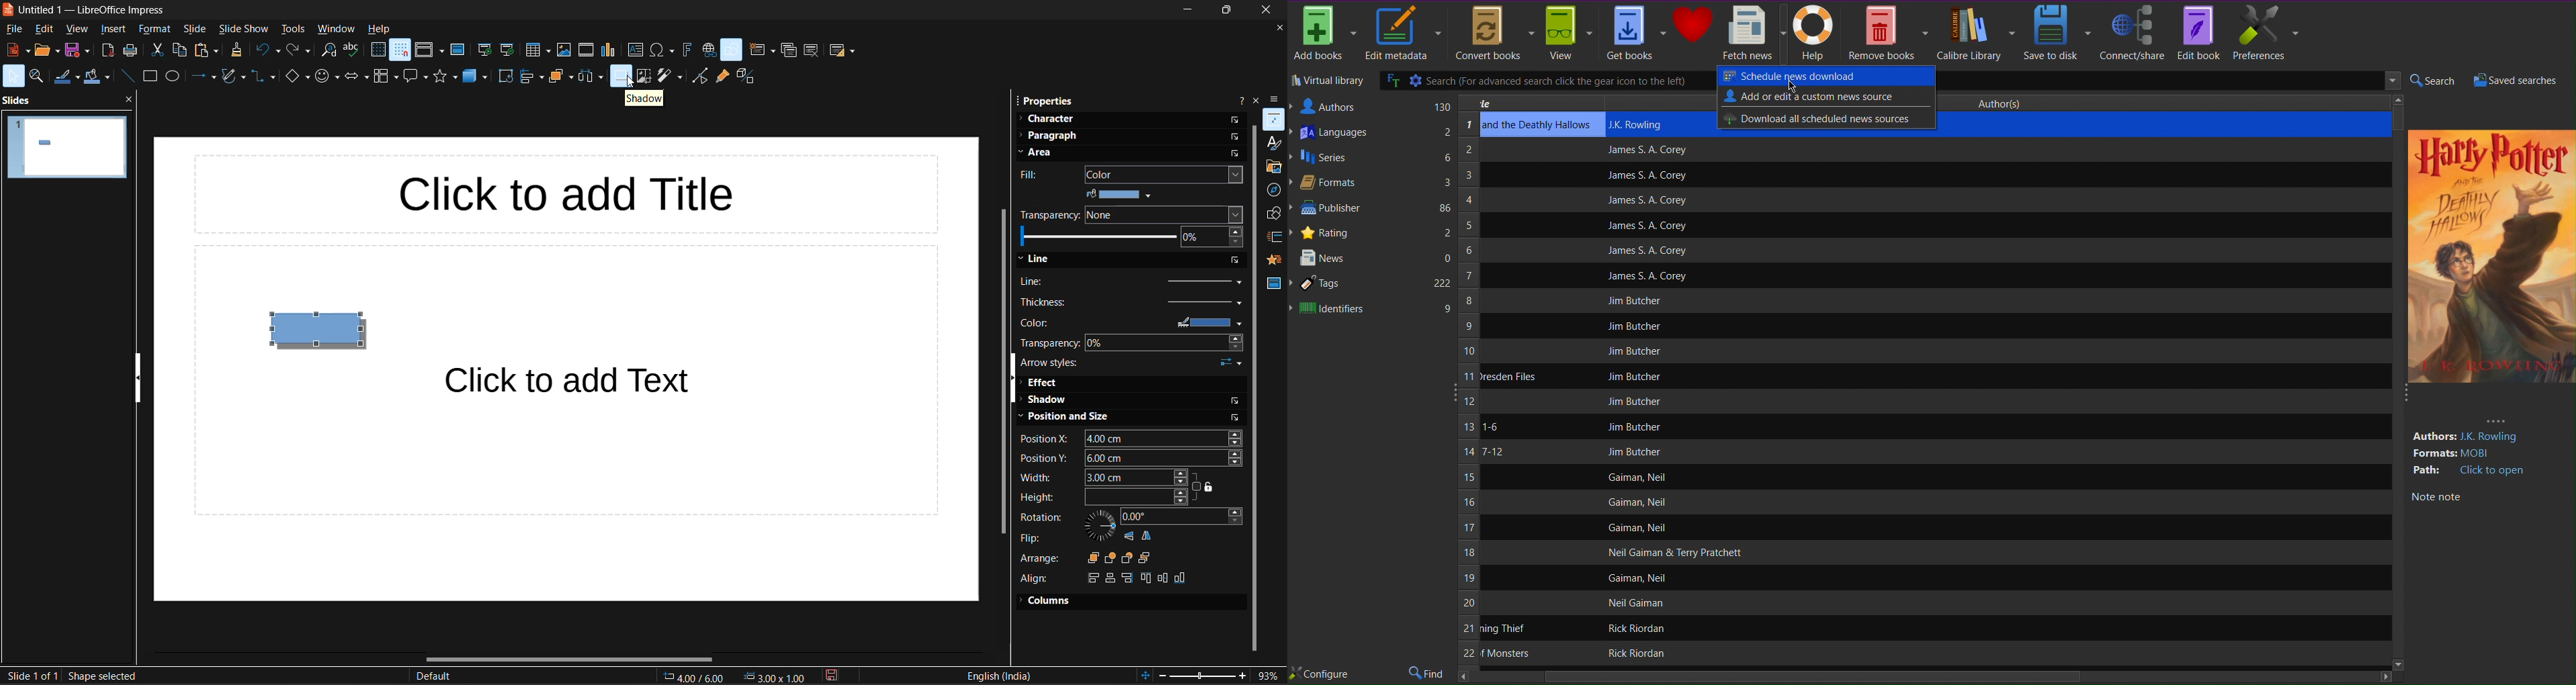  I want to click on rotation dial, so click(1098, 526).